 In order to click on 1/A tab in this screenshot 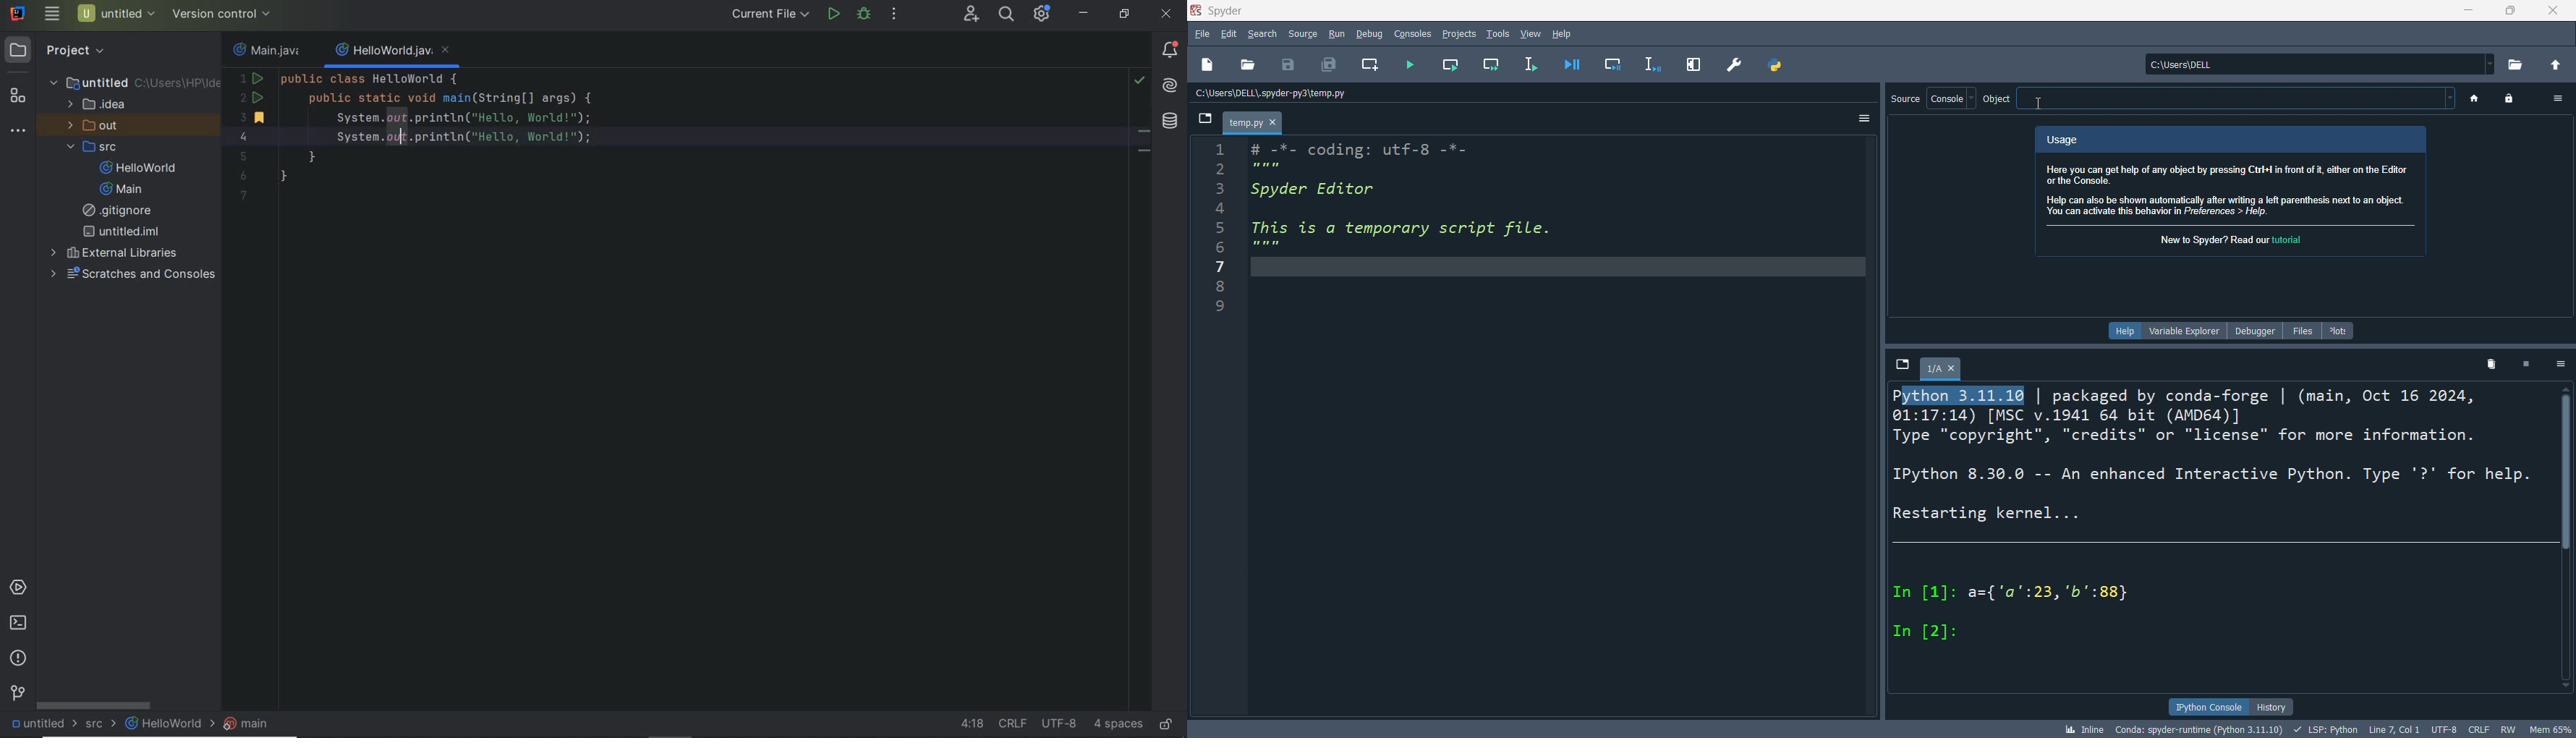, I will do `click(1940, 367)`.